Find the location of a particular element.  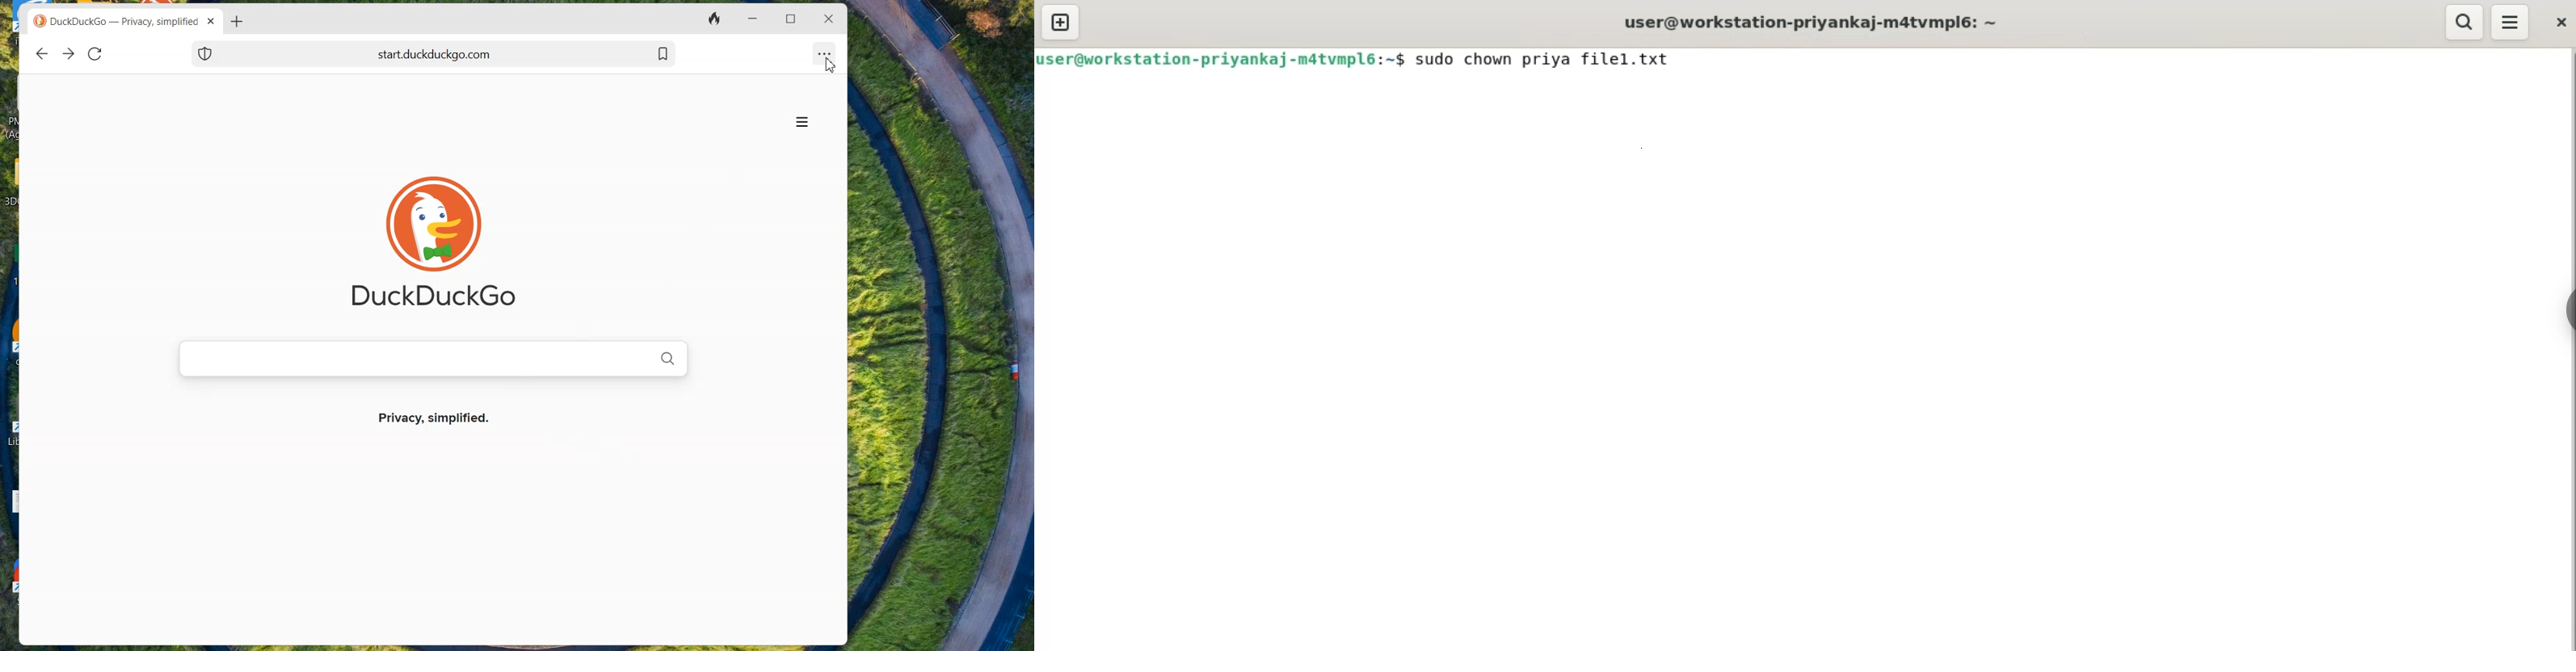

Search Bar is located at coordinates (431, 358).